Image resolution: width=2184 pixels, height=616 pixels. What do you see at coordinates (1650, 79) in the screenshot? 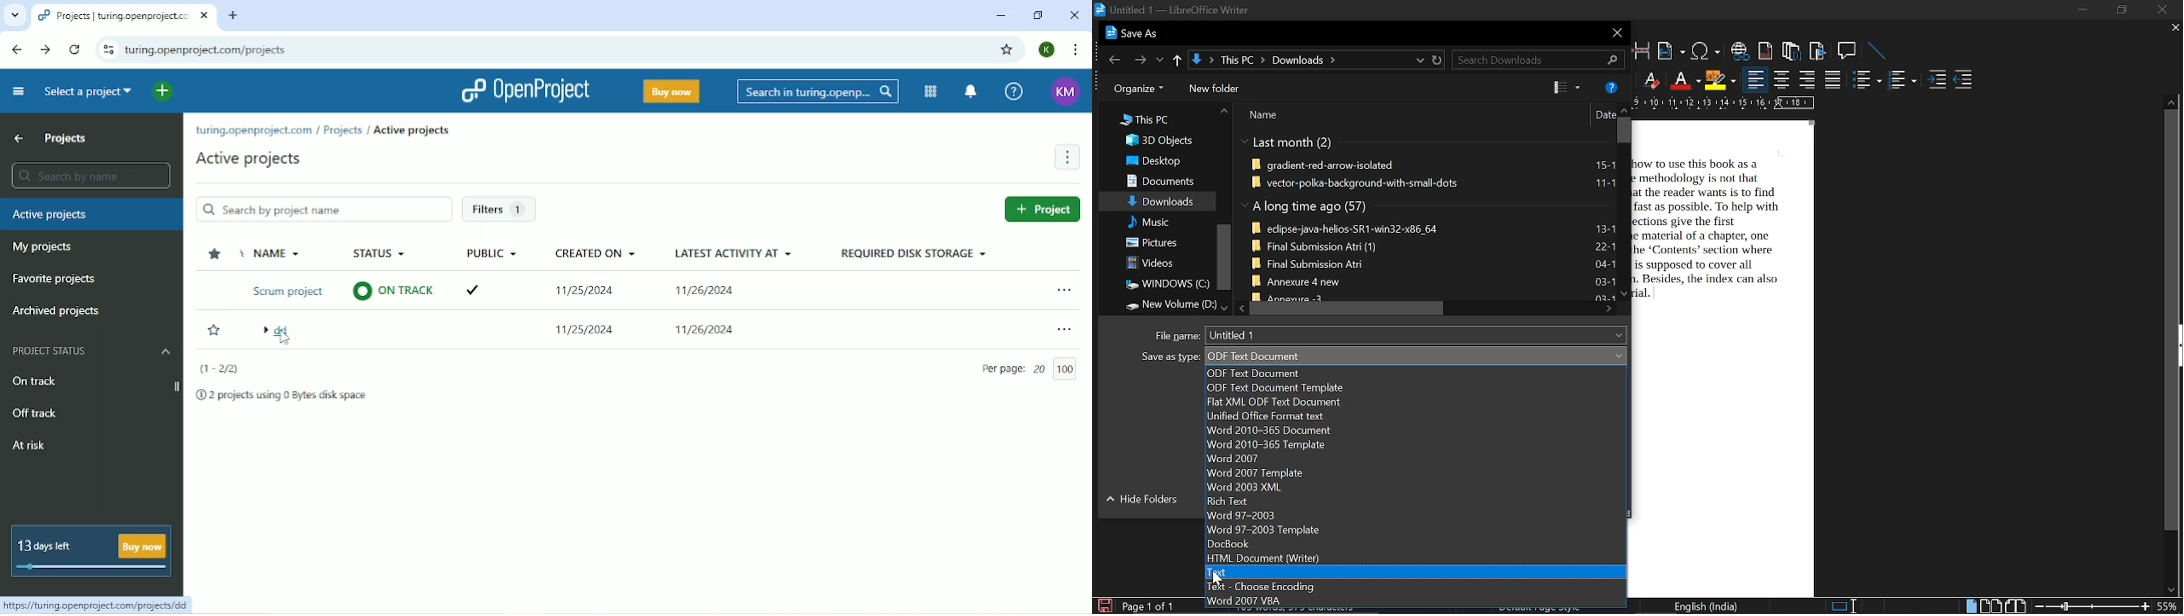
I see `eraser` at bounding box center [1650, 79].